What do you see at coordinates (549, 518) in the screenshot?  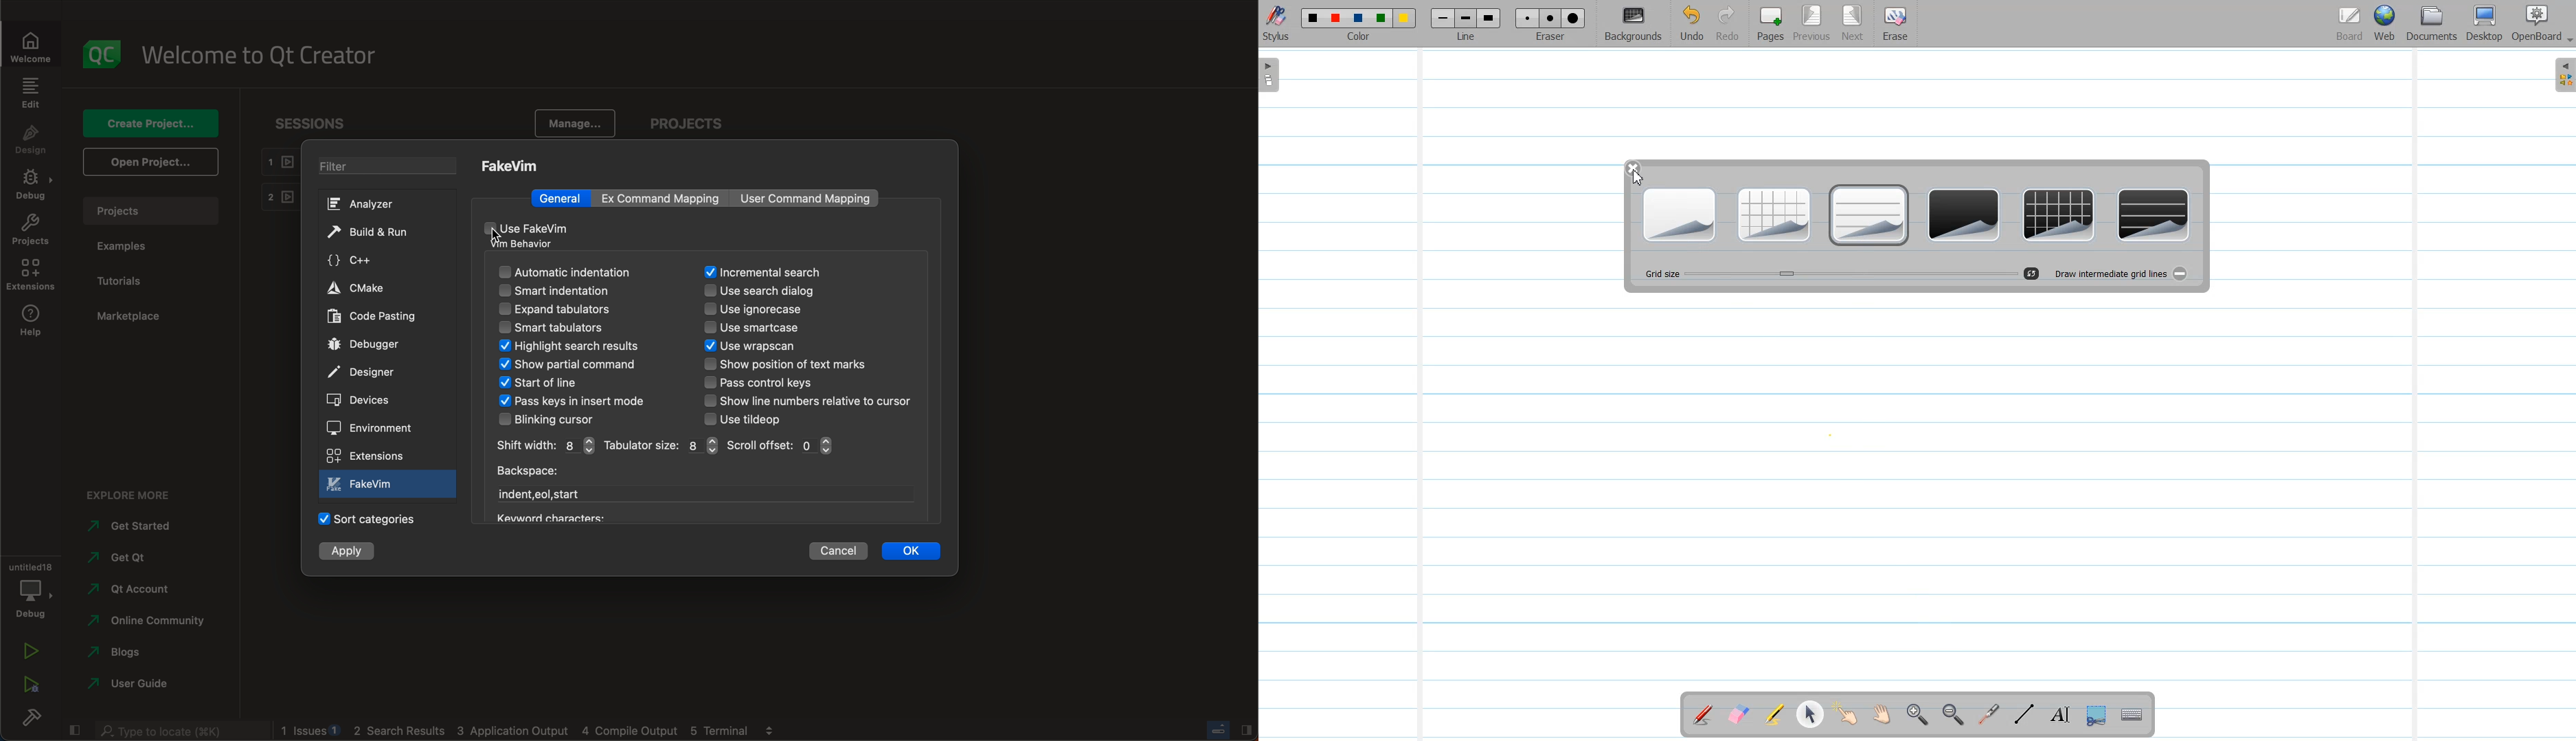 I see `keyword characters` at bounding box center [549, 518].